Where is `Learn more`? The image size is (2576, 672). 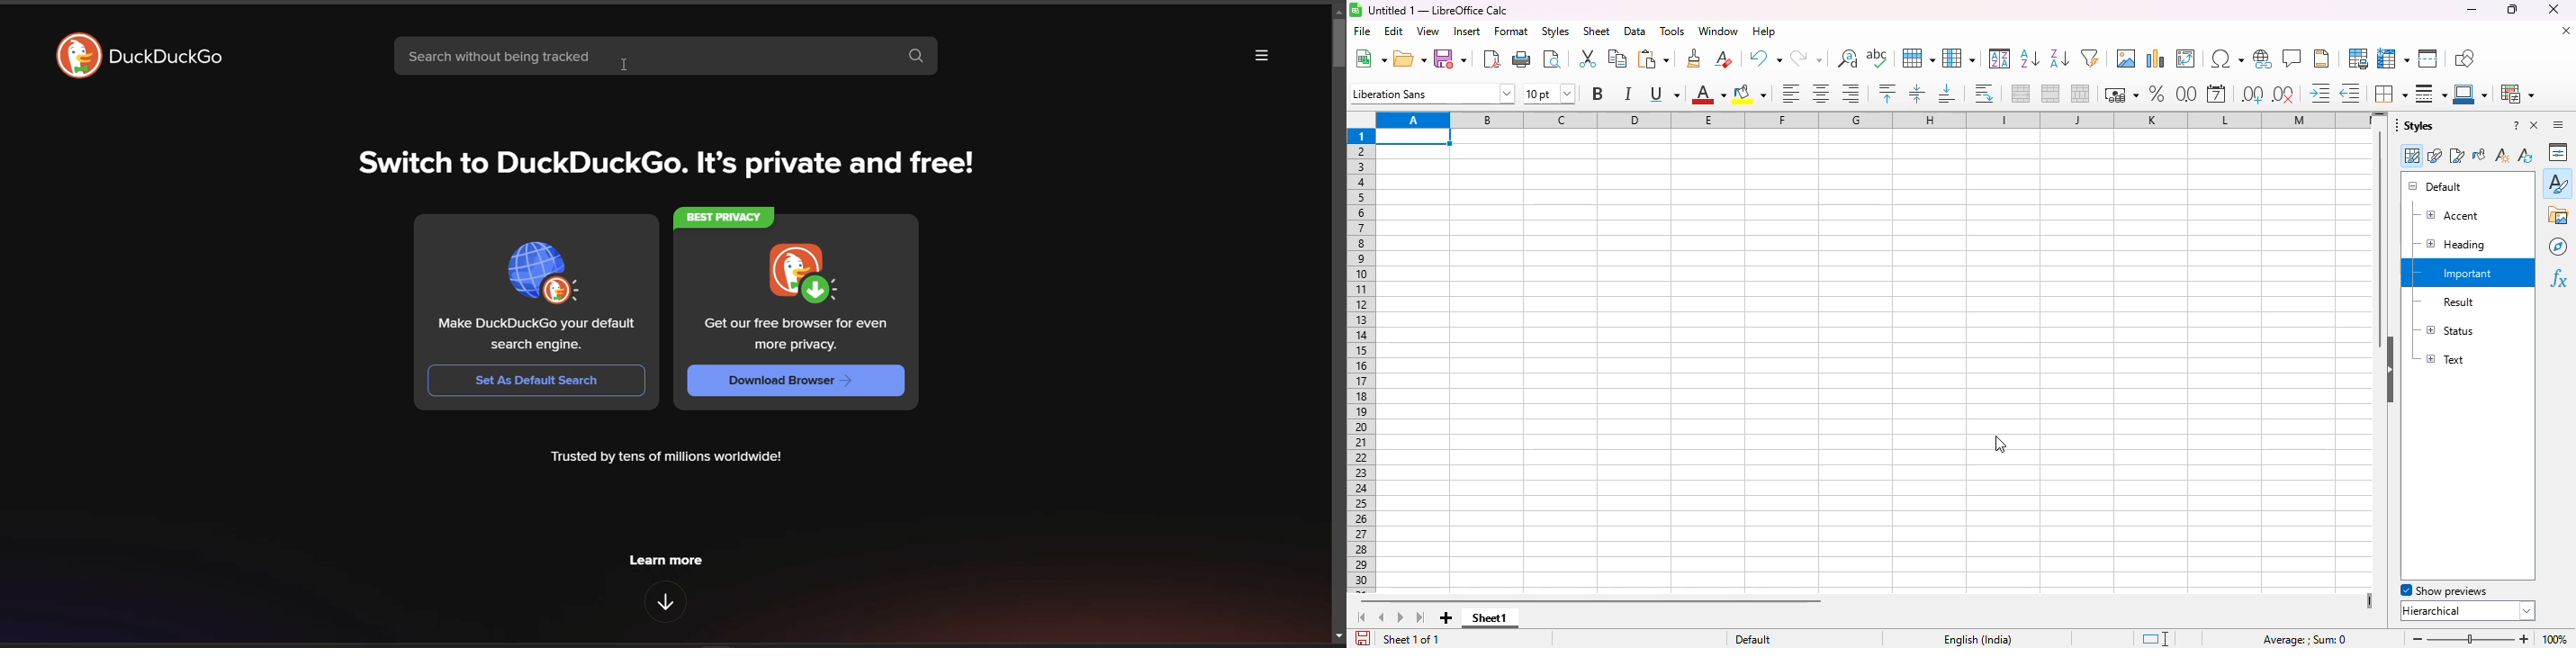 Learn more is located at coordinates (663, 560).